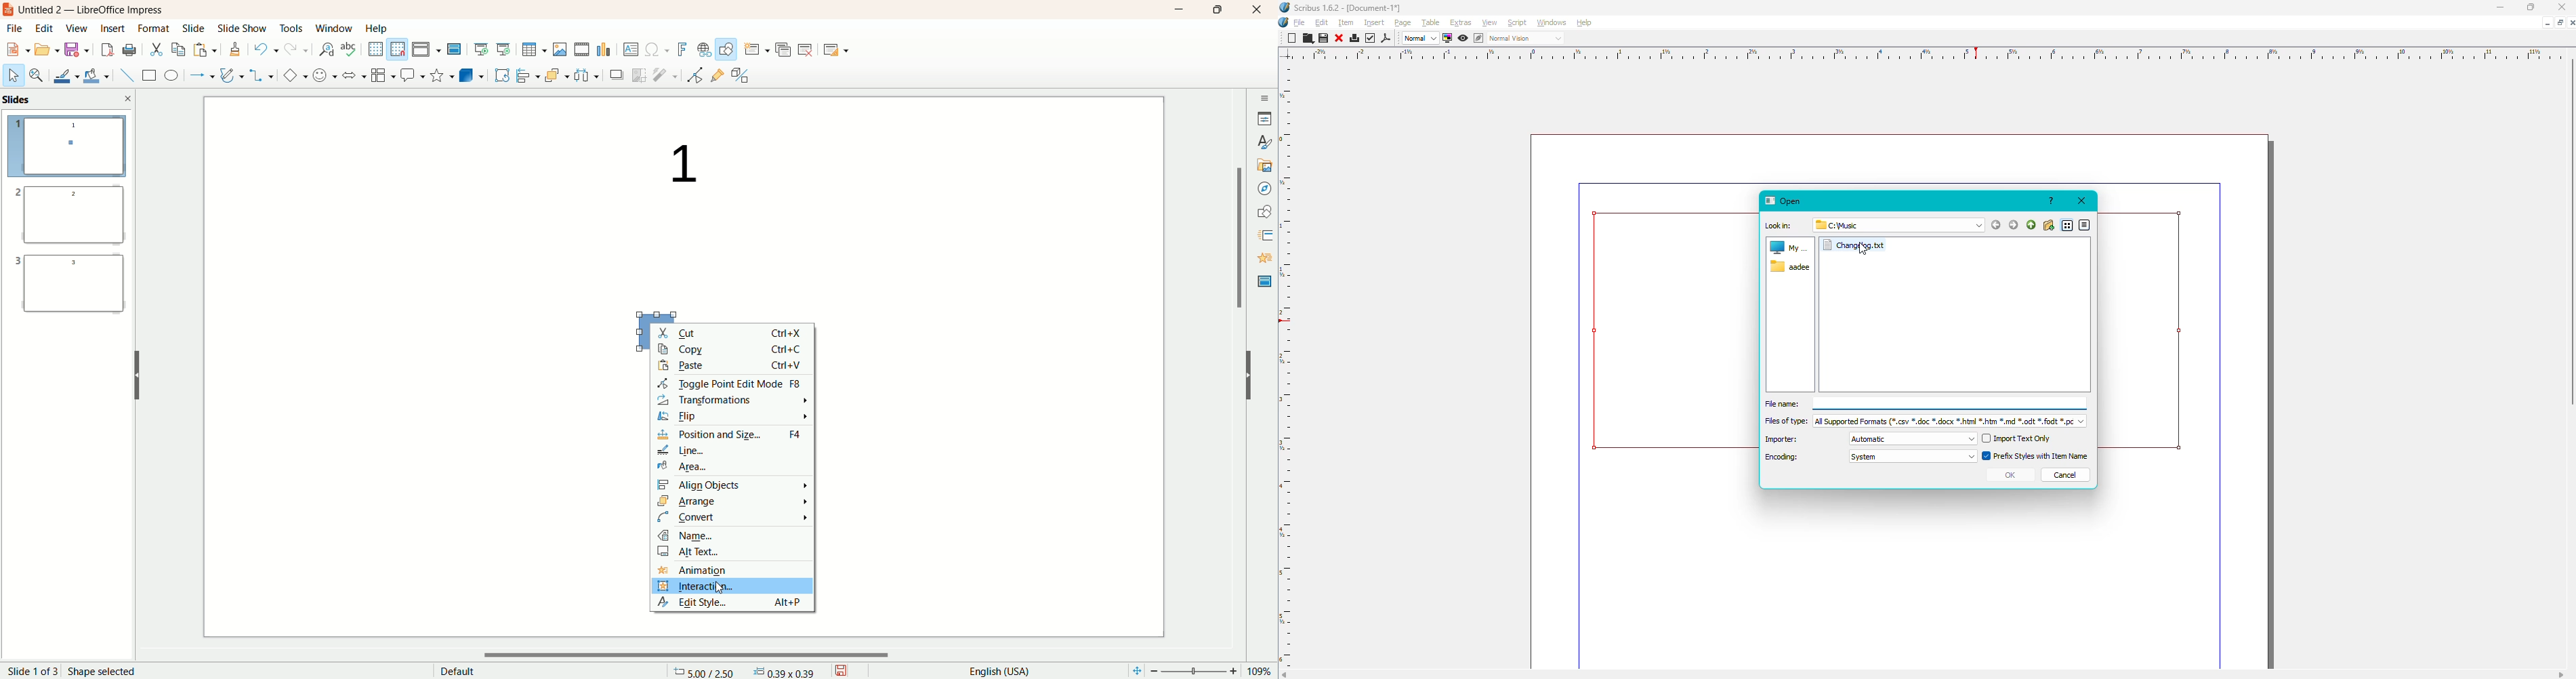  Describe the element at coordinates (2014, 224) in the screenshot. I see `forward` at that location.